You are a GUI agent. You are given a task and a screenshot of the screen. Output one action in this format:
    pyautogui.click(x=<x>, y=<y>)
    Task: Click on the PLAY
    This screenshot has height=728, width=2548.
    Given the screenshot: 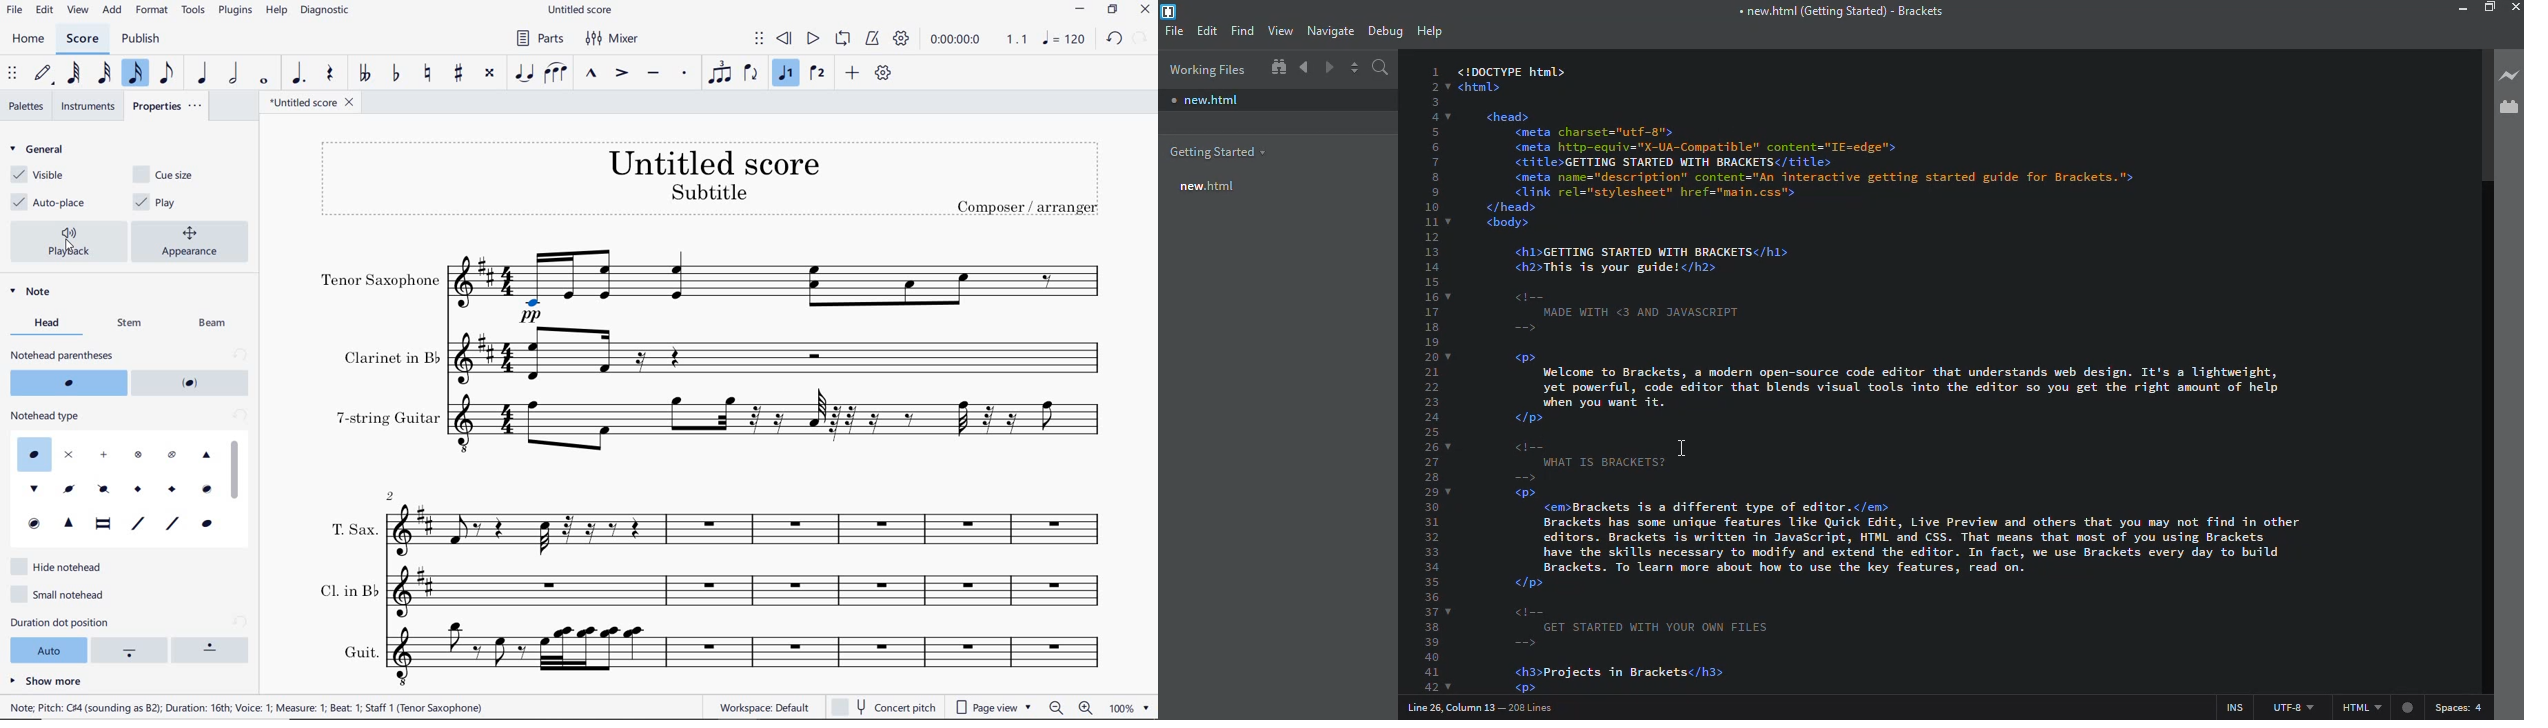 What is the action you would take?
    pyautogui.click(x=813, y=39)
    